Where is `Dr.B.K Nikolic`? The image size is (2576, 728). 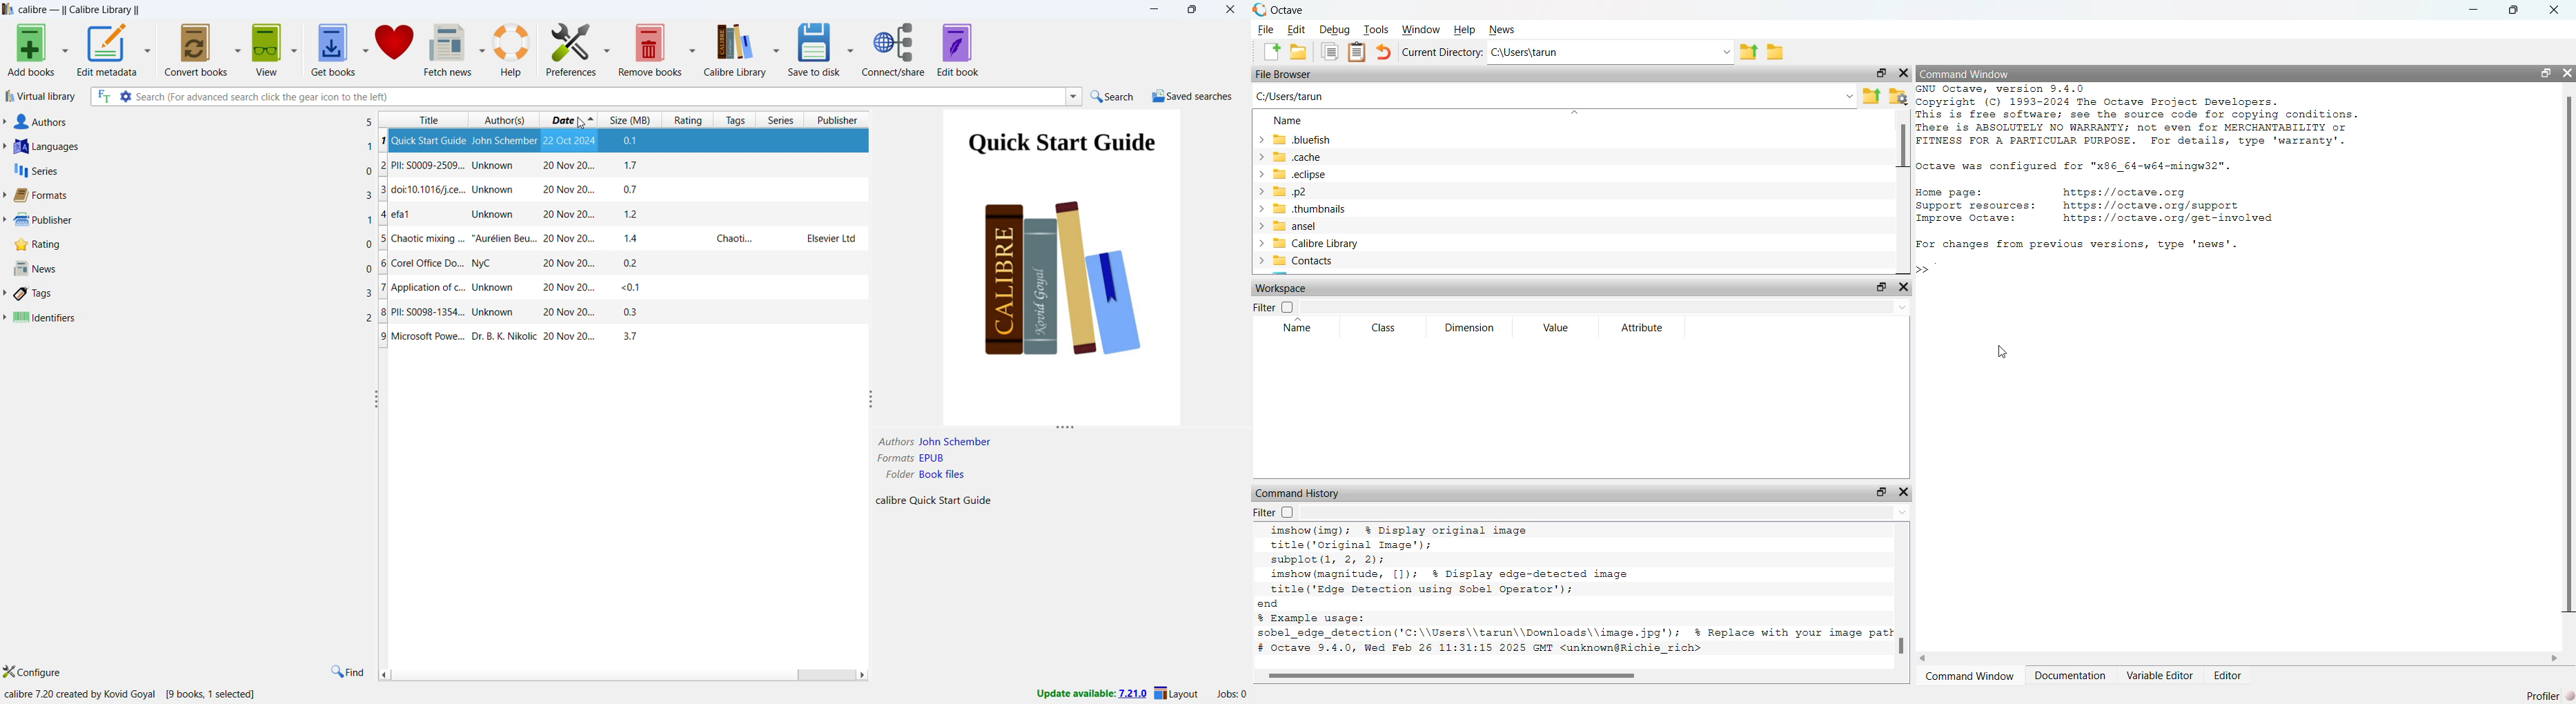 Dr.B.K Nikolic is located at coordinates (505, 336).